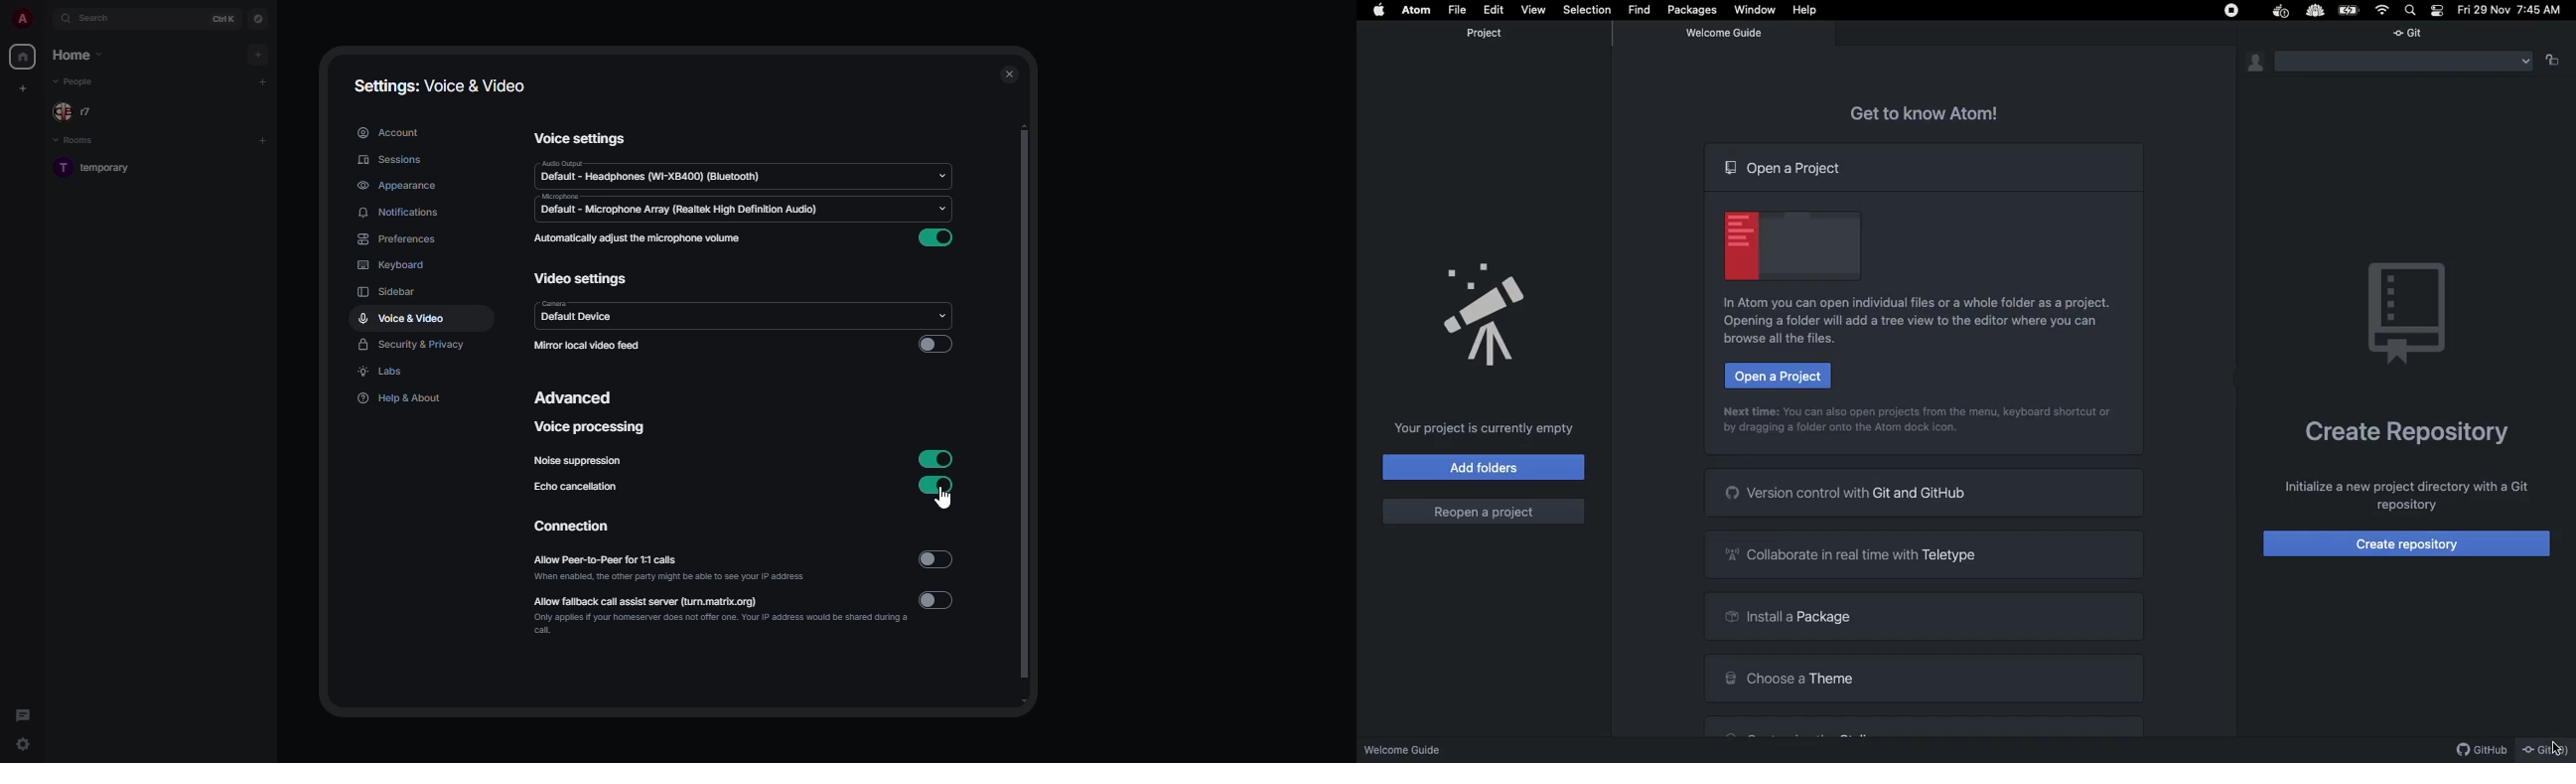  What do you see at coordinates (940, 601) in the screenshot?
I see `disabled` at bounding box center [940, 601].